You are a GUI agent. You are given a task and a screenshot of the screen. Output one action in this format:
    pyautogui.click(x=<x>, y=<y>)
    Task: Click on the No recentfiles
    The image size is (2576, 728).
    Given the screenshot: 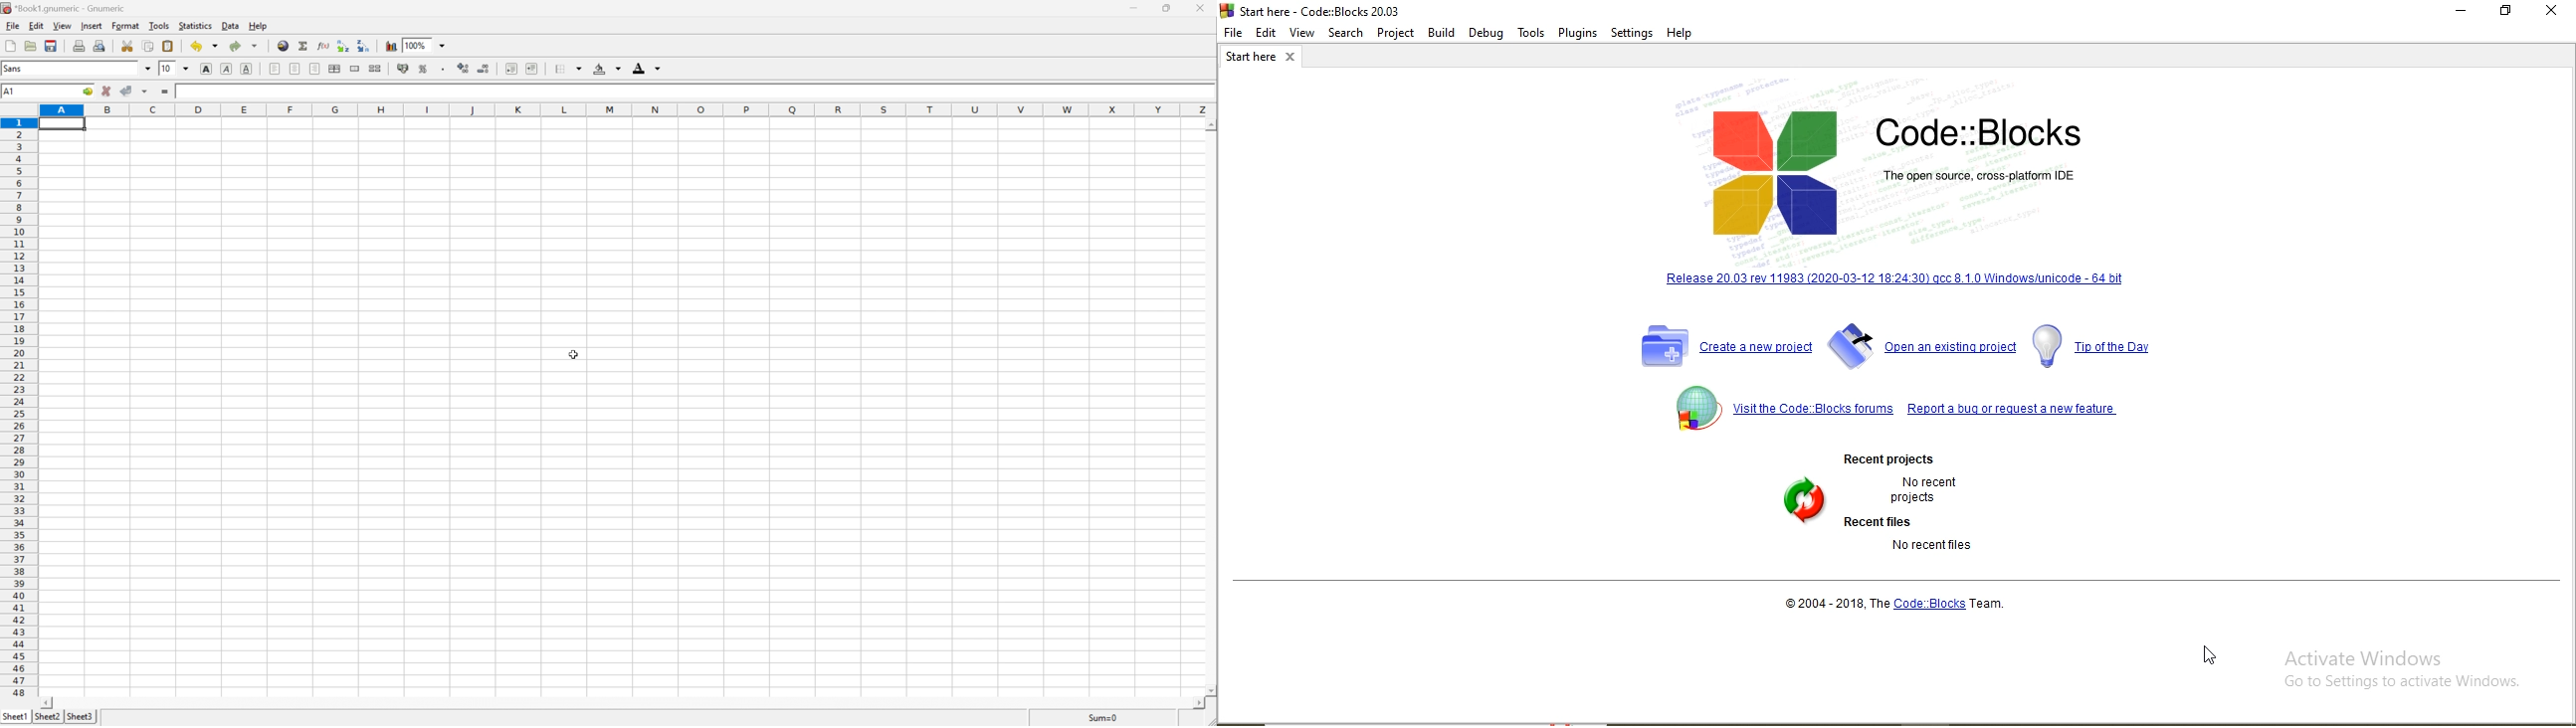 What is the action you would take?
    pyautogui.click(x=1935, y=547)
    